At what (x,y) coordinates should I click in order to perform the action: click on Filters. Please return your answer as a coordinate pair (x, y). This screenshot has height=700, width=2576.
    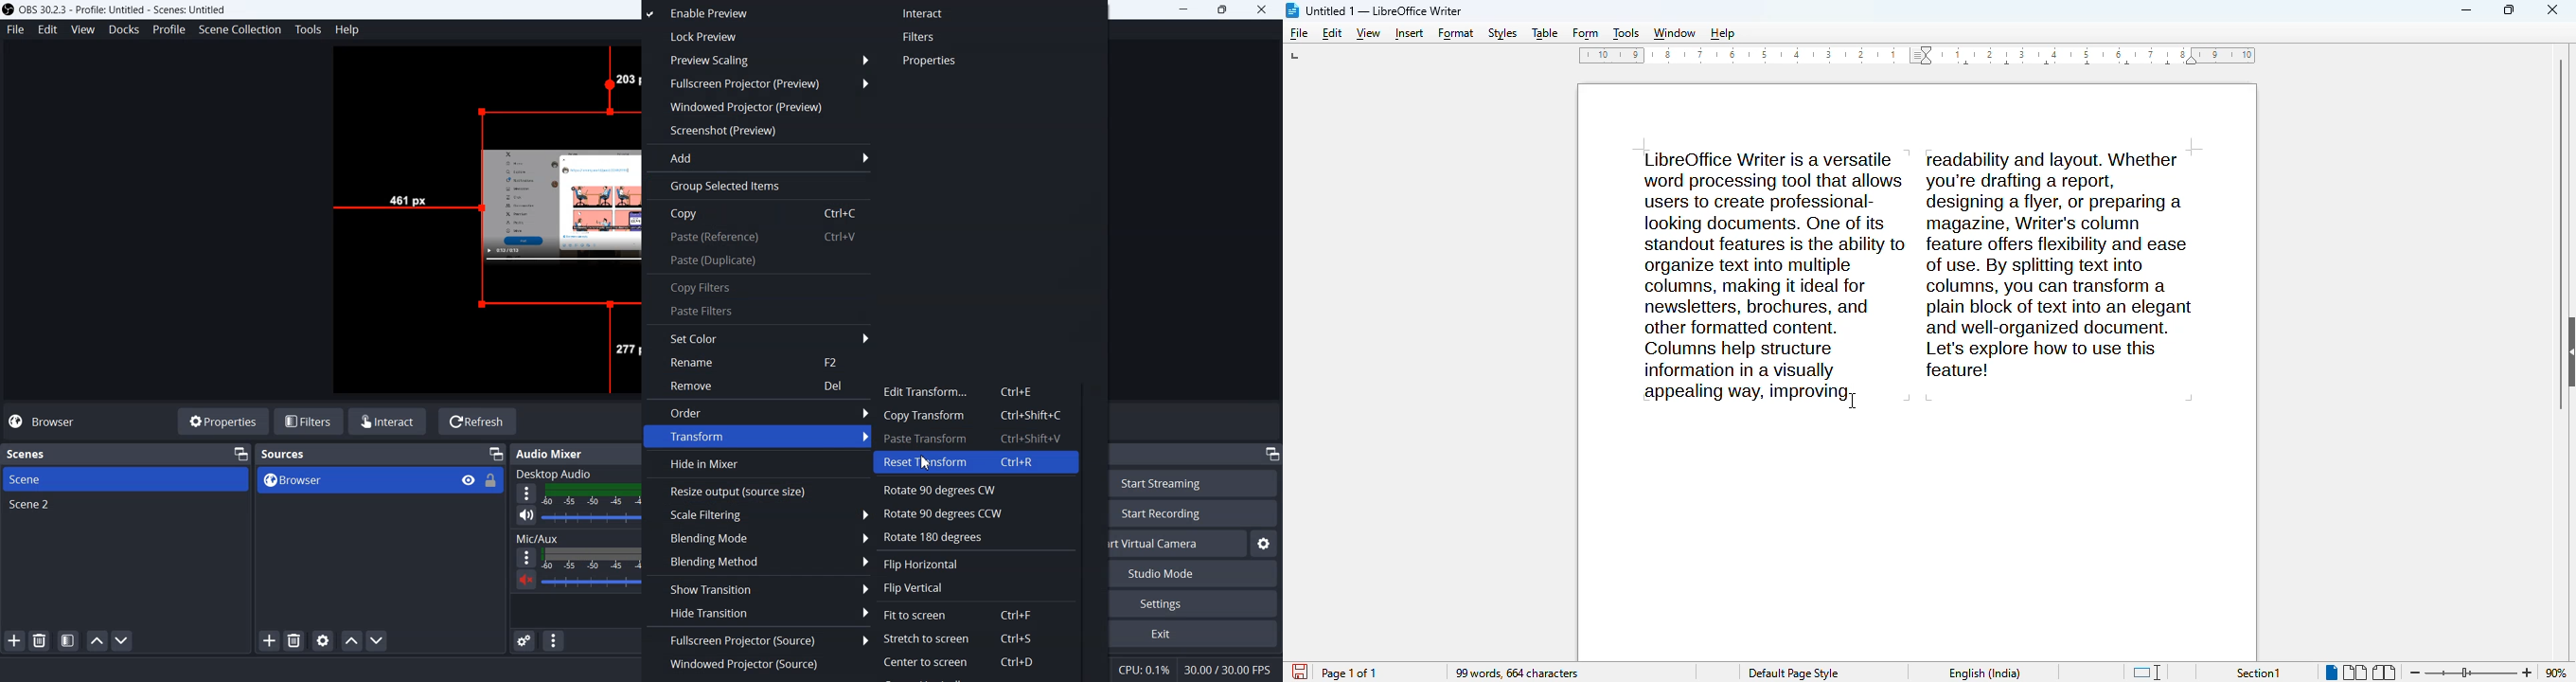
    Looking at the image, I should click on (310, 422).